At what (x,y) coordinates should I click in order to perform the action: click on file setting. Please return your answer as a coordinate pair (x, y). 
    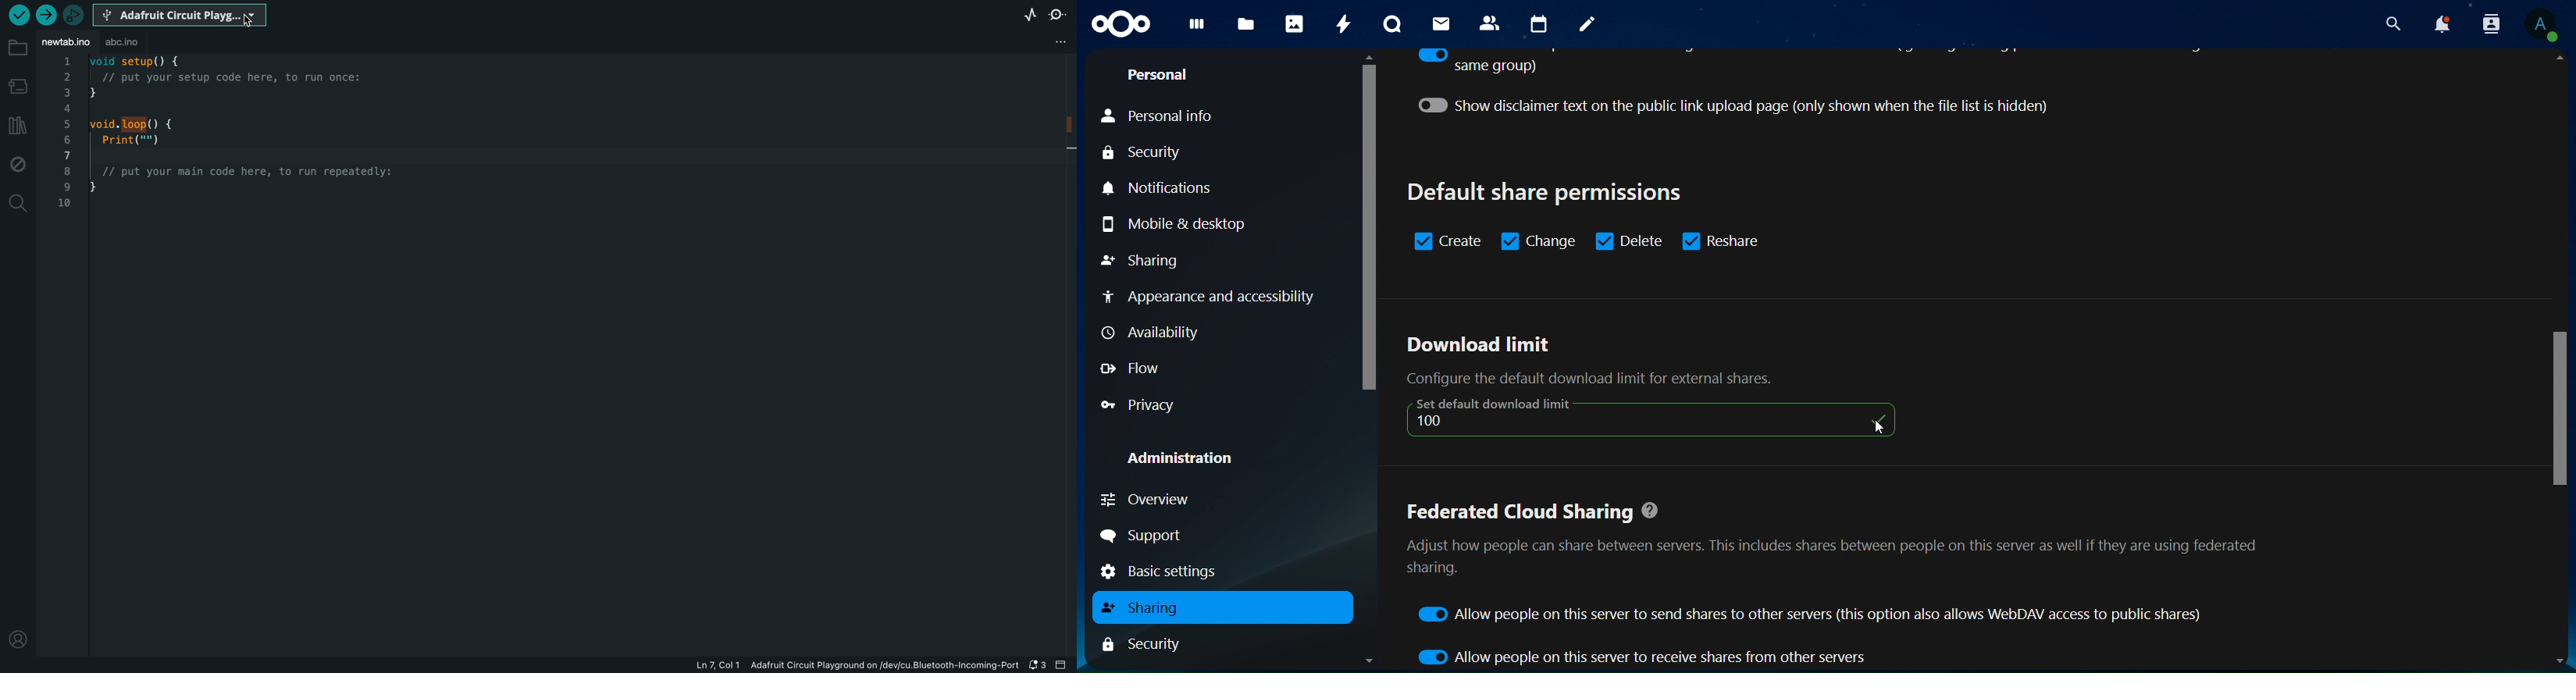
    Looking at the image, I should click on (1063, 40).